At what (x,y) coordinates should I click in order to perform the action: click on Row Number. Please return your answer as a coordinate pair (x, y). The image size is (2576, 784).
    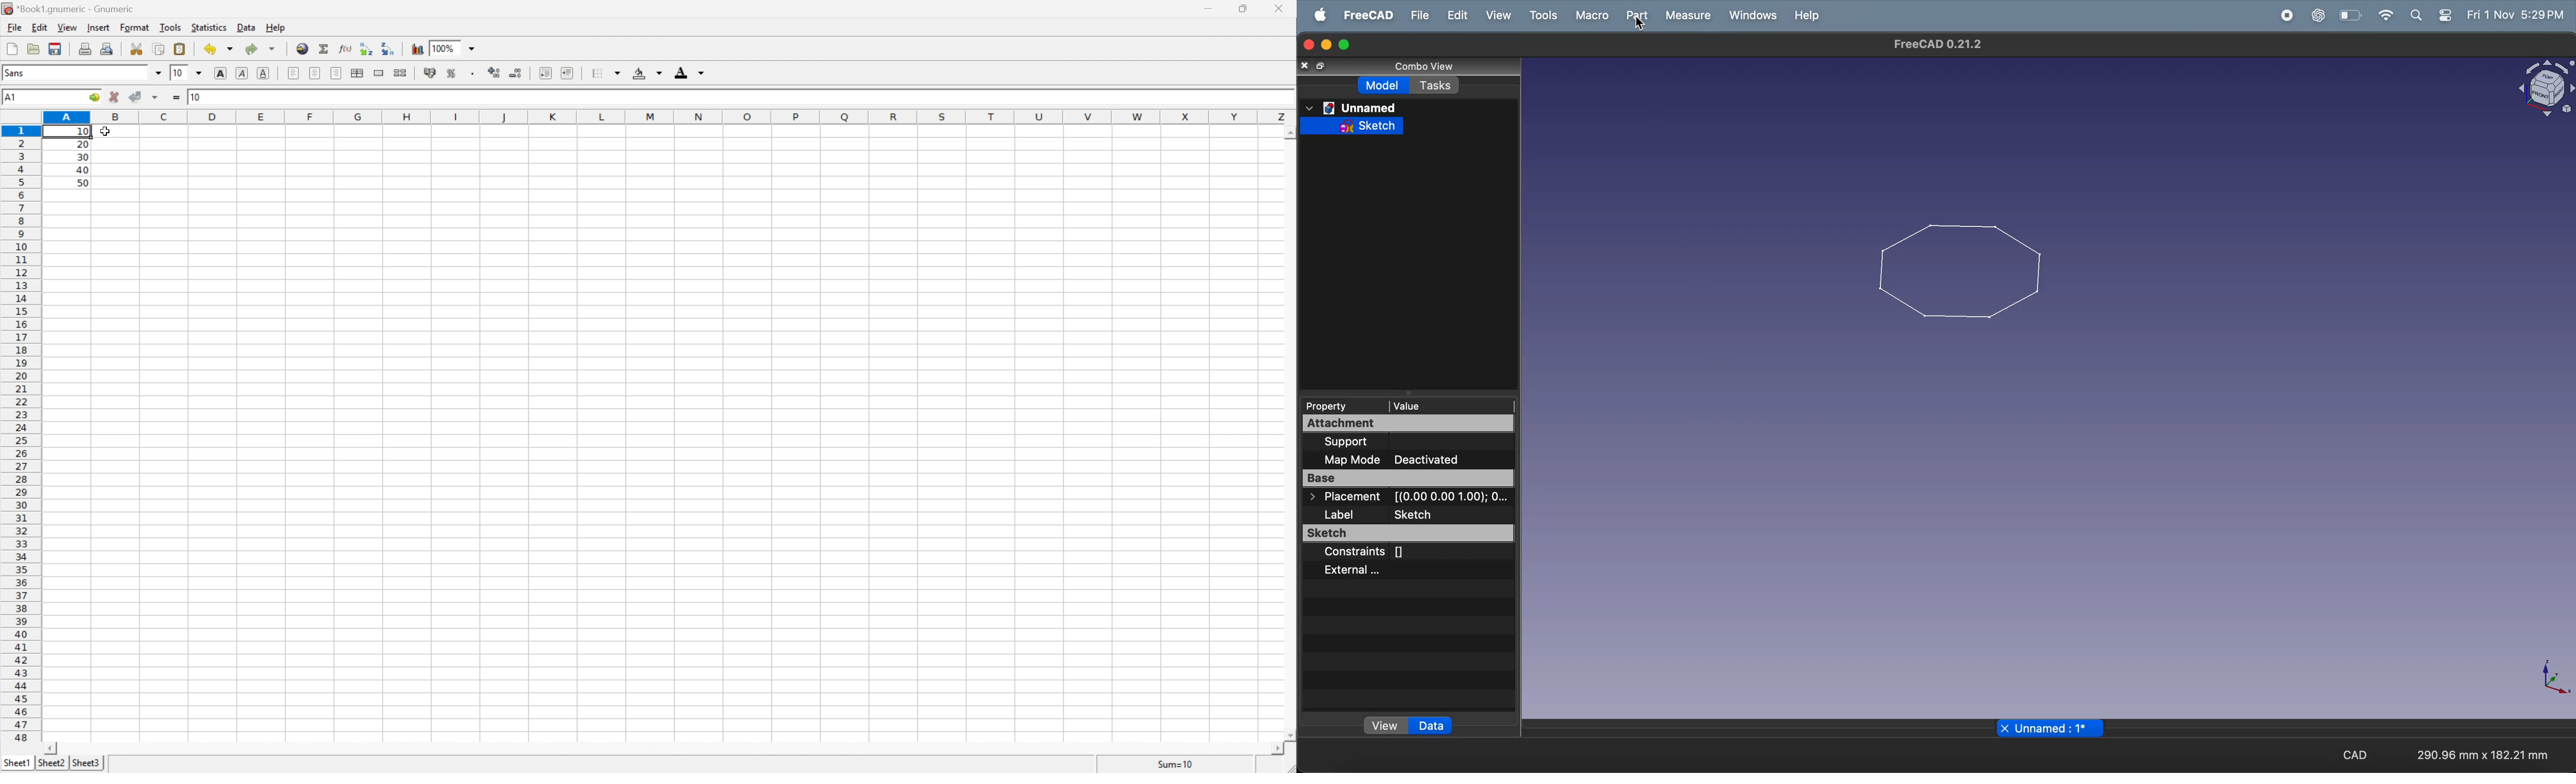
    Looking at the image, I should click on (20, 435).